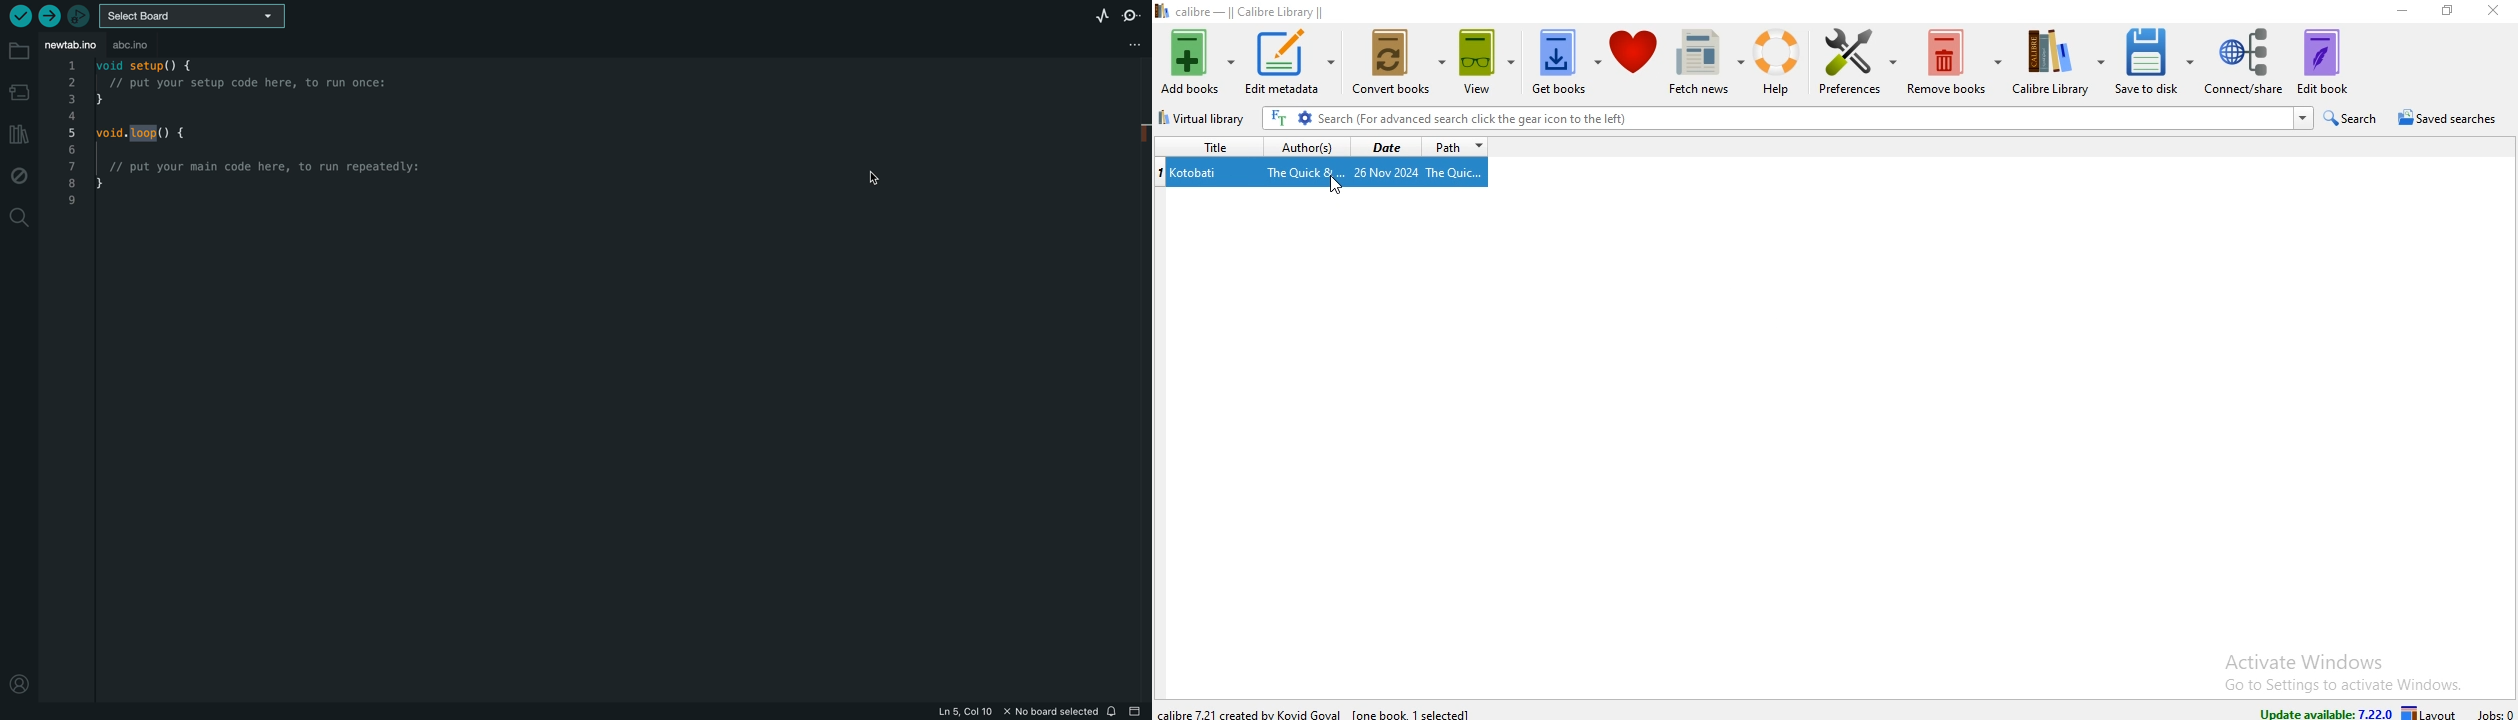 Image resolution: width=2520 pixels, height=728 pixels. Describe the element at coordinates (1387, 173) in the screenshot. I see `26 Nov 2024` at that location.